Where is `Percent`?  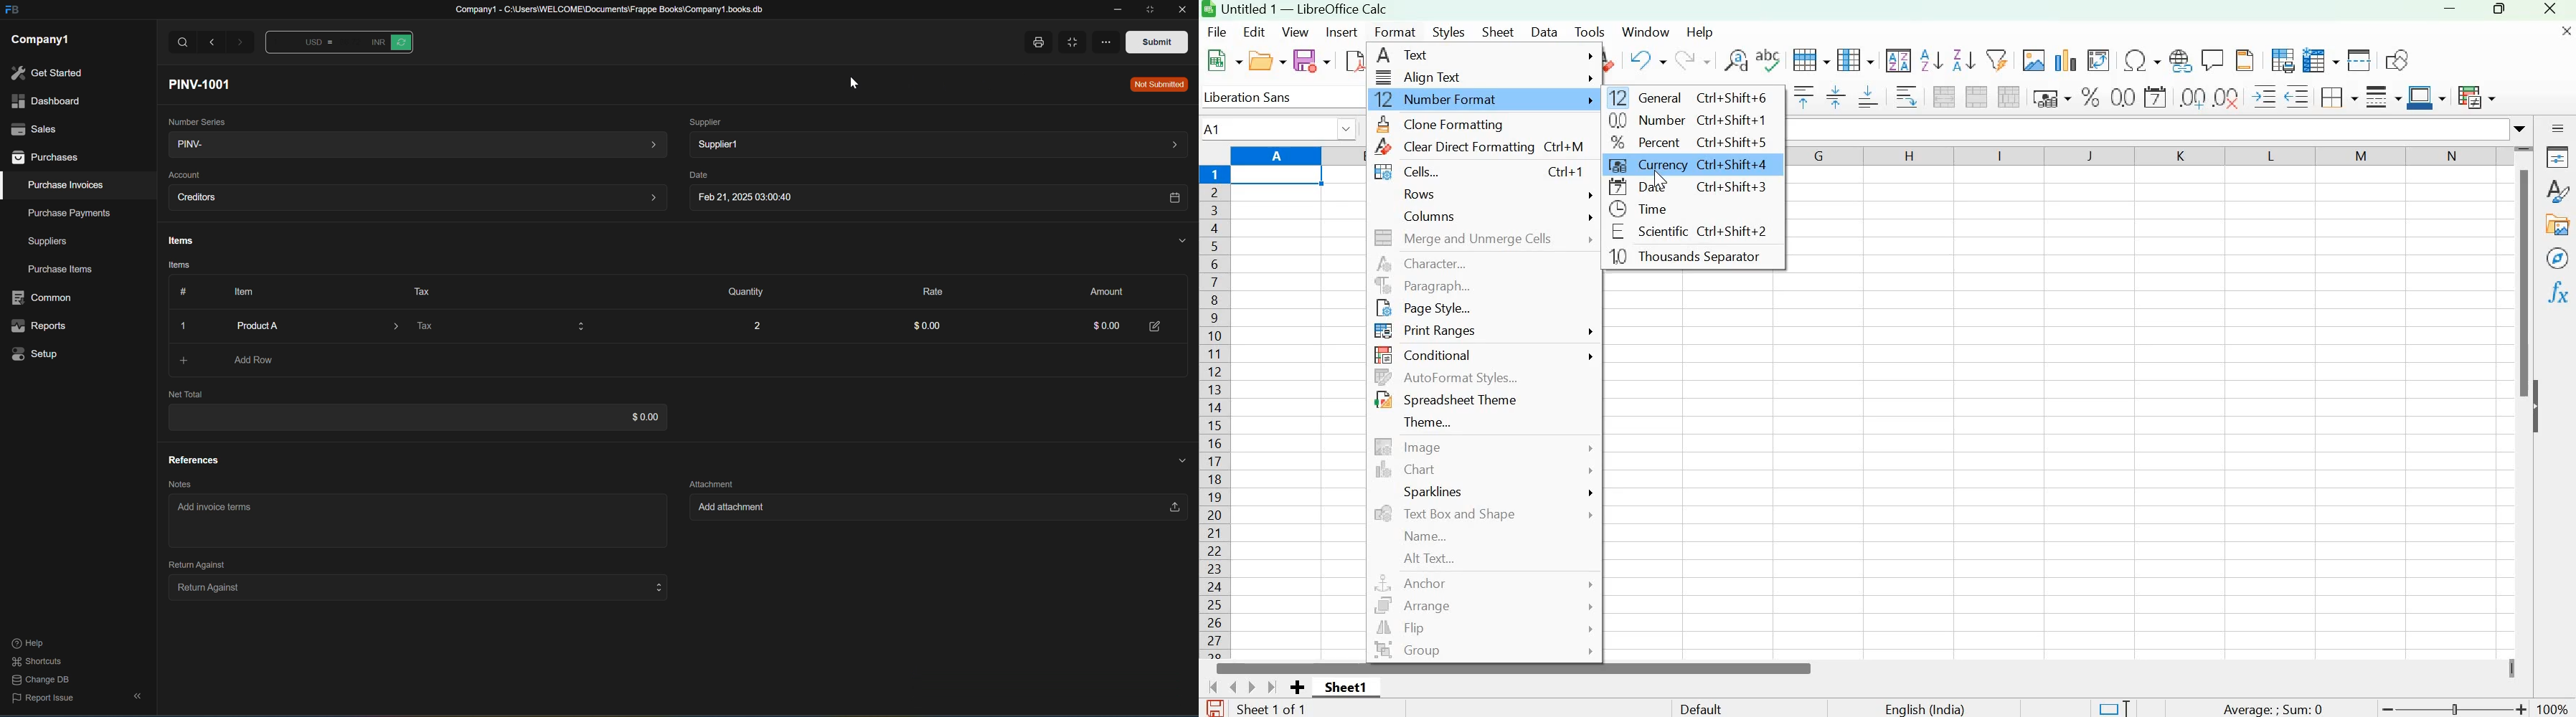
Percent is located at coordinates (1684, 142).